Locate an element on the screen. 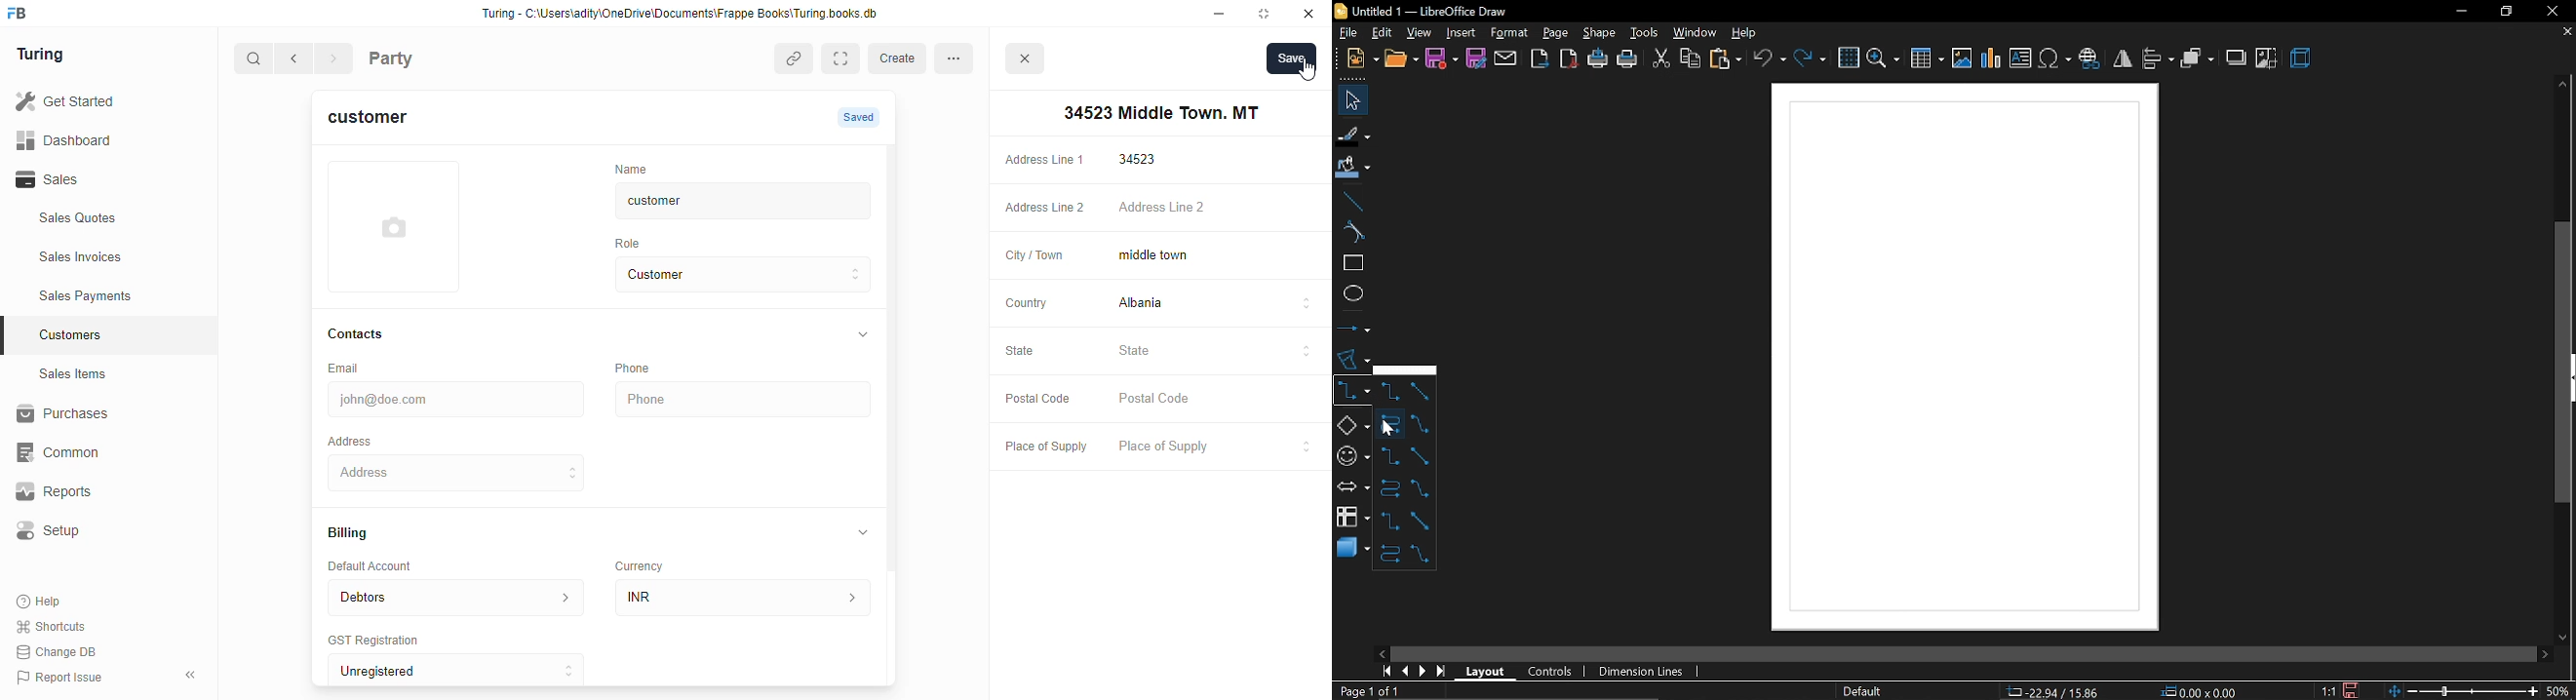  1:1 is located at coordinates (2330, 691).